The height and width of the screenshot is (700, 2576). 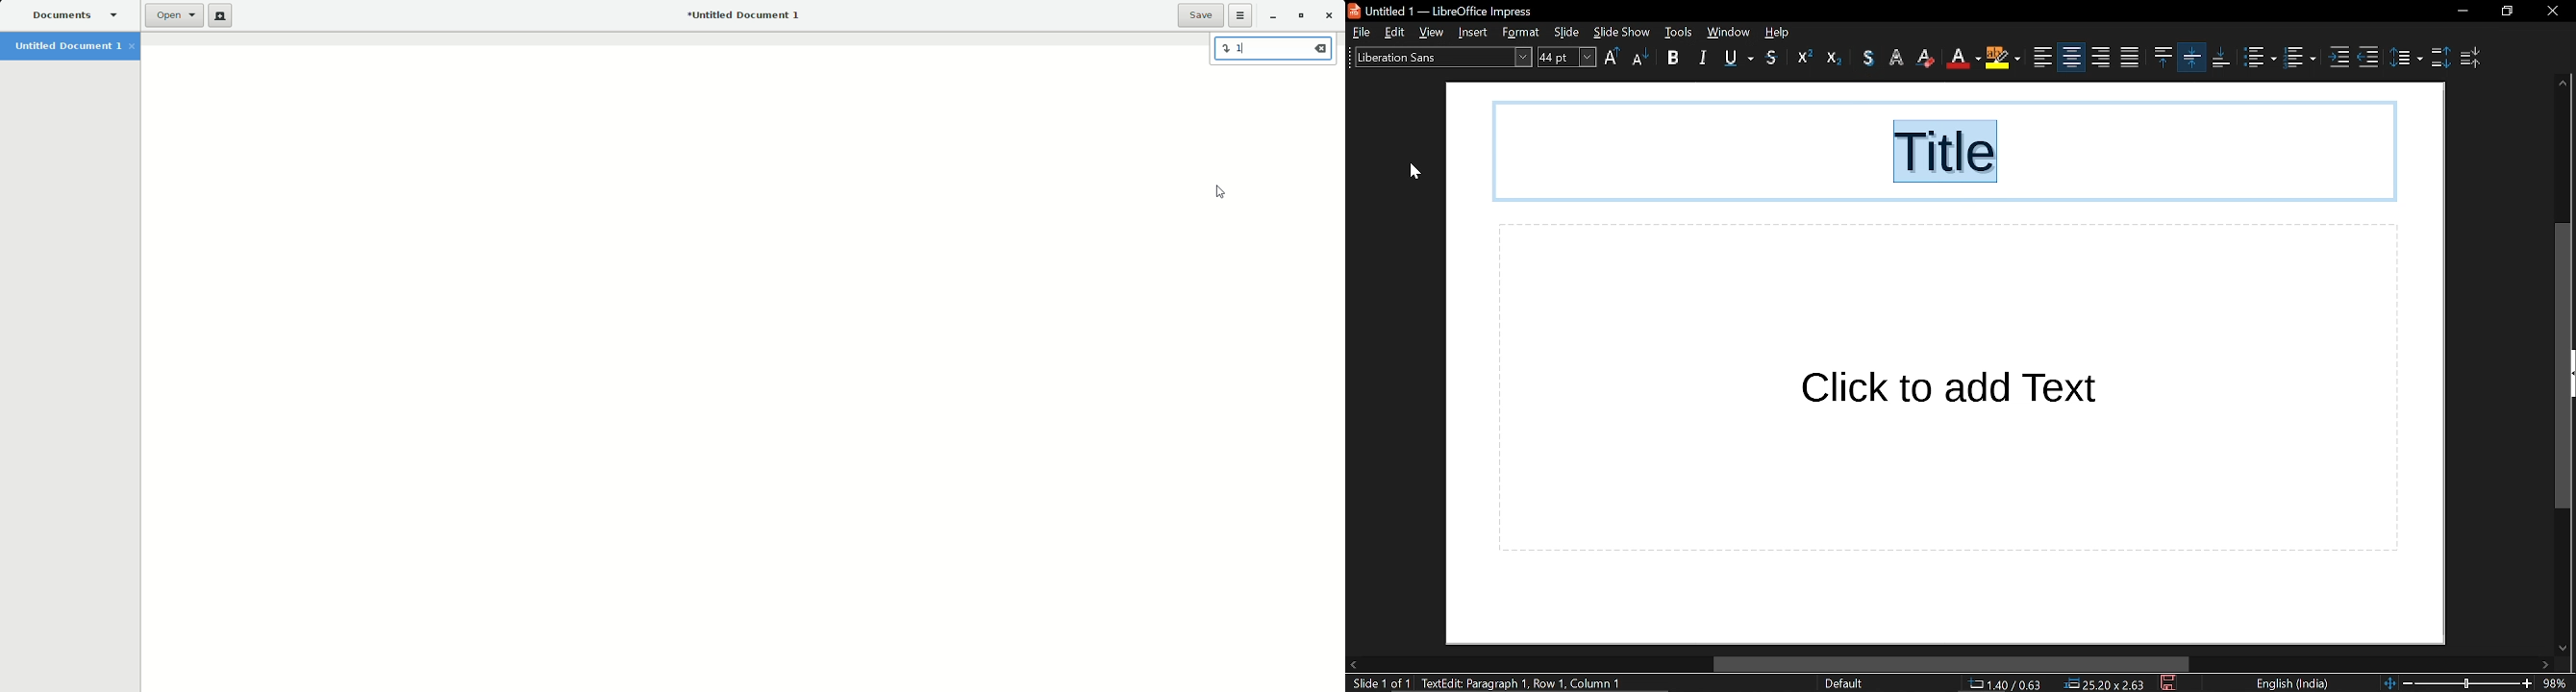 What do you see at coordinates (2005, 59) in the screenshot?
I see `align left` at bounding box center [2005, 59].